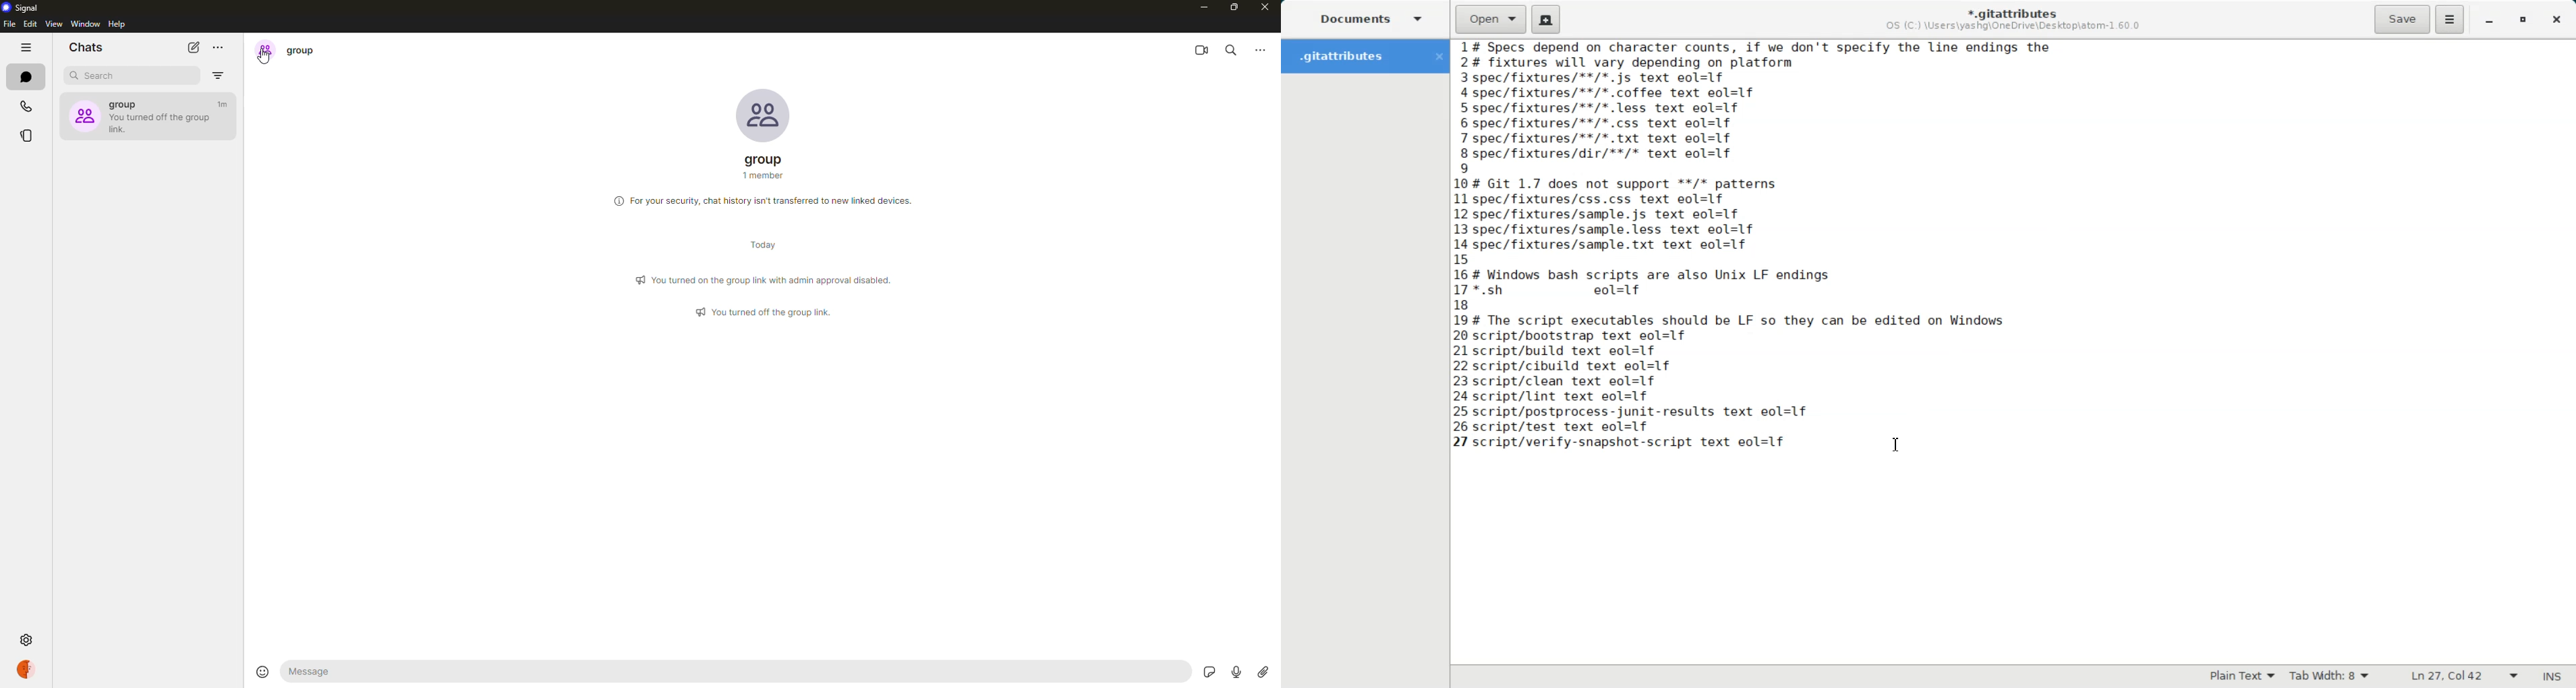 The height and width of the screenshot is (700, 2576). What do you see at coordinates (54, 25) in the screenshot?
I see `view` at bounding box center [54, 25].